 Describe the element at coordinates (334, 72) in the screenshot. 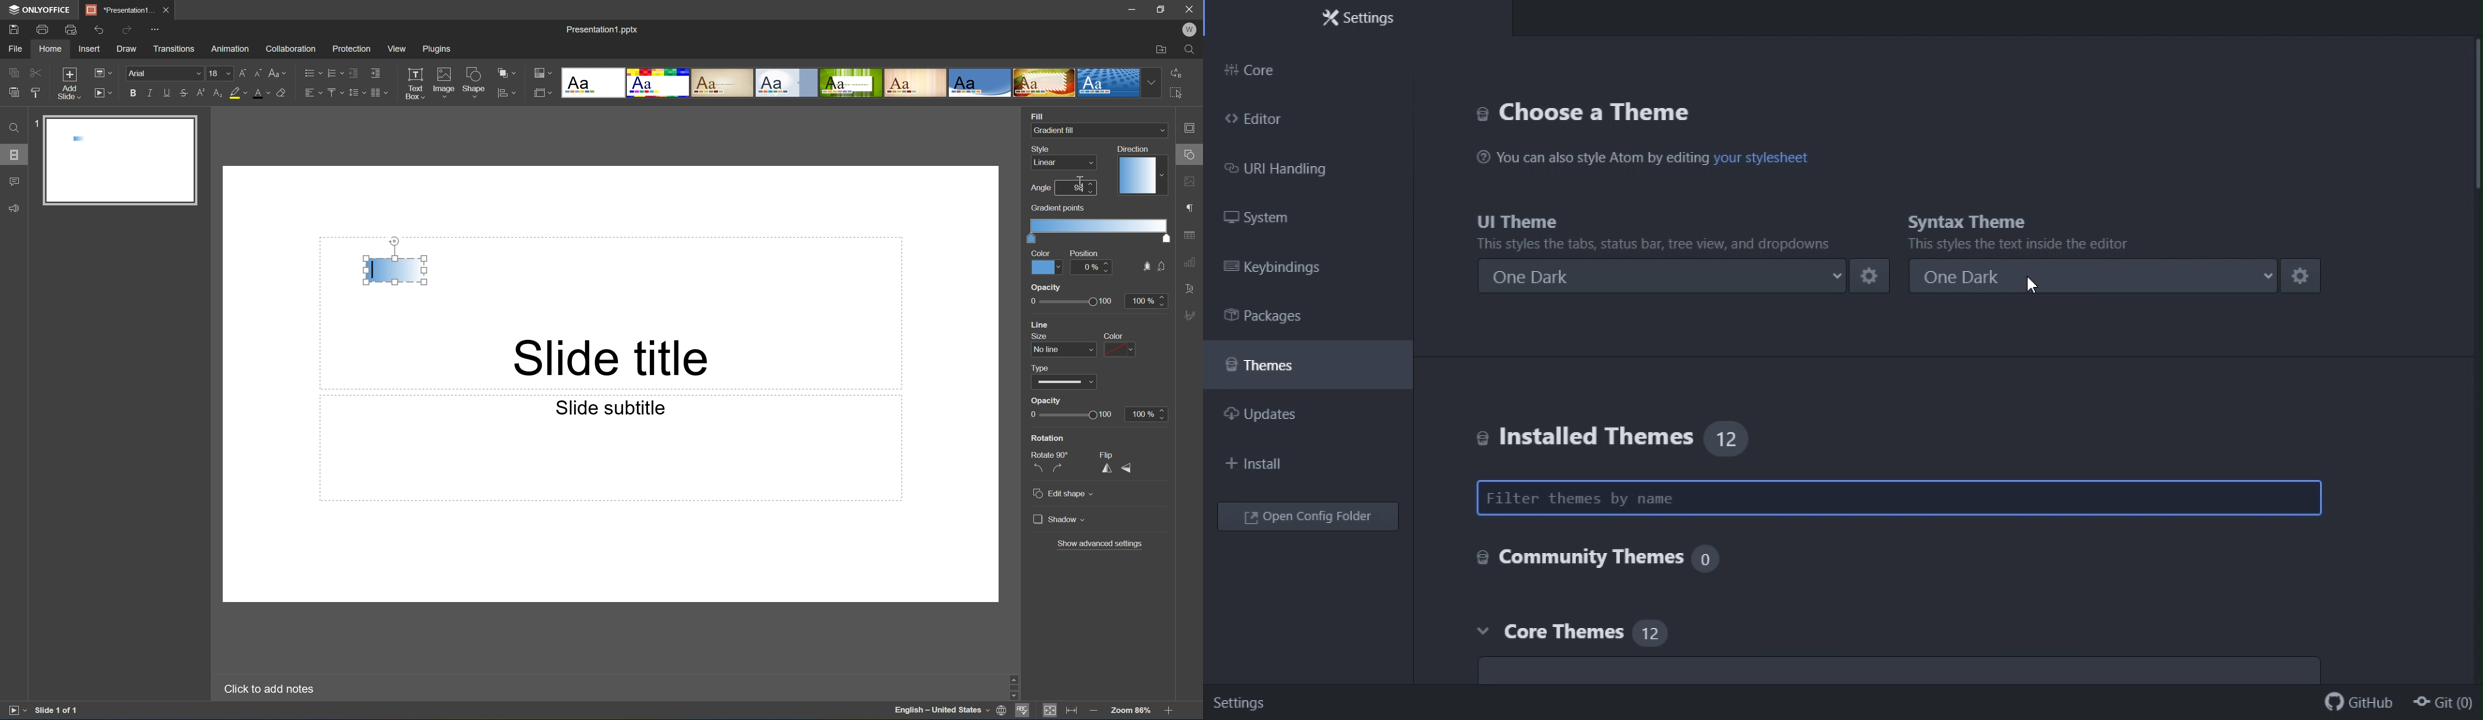

I see `Numbering` at that location.